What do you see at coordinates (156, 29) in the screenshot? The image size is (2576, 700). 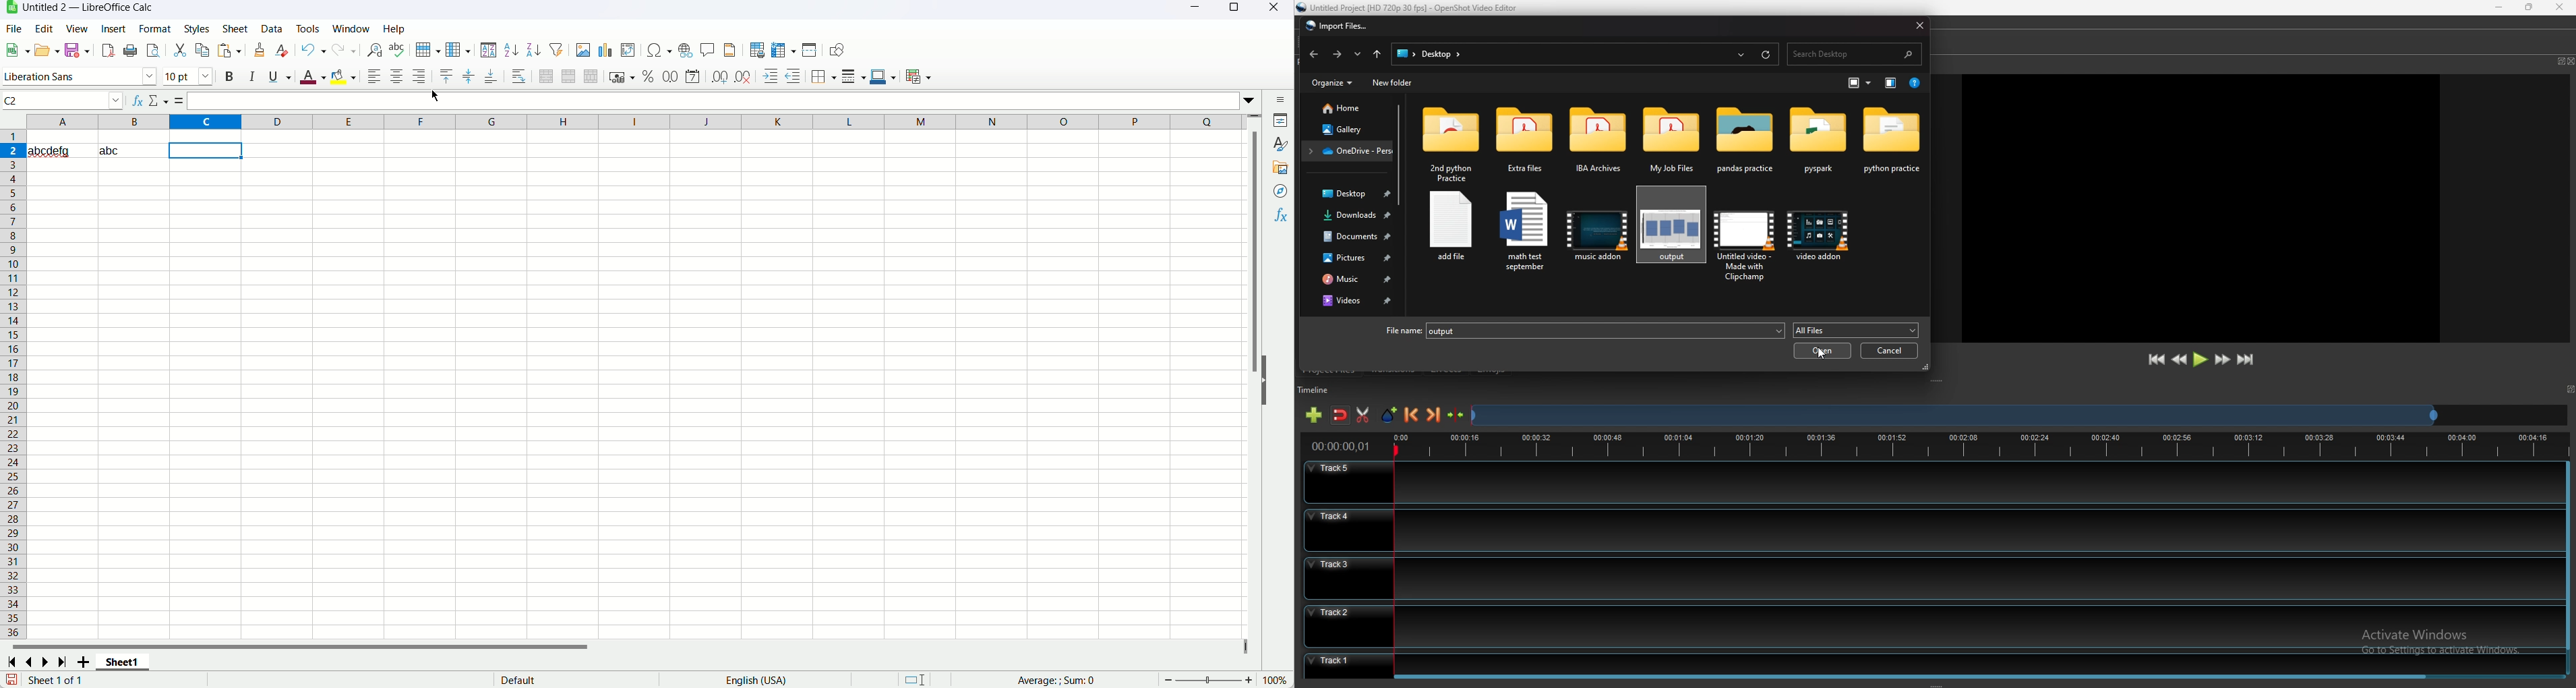 I see `format` at bounding box center [156, 29].